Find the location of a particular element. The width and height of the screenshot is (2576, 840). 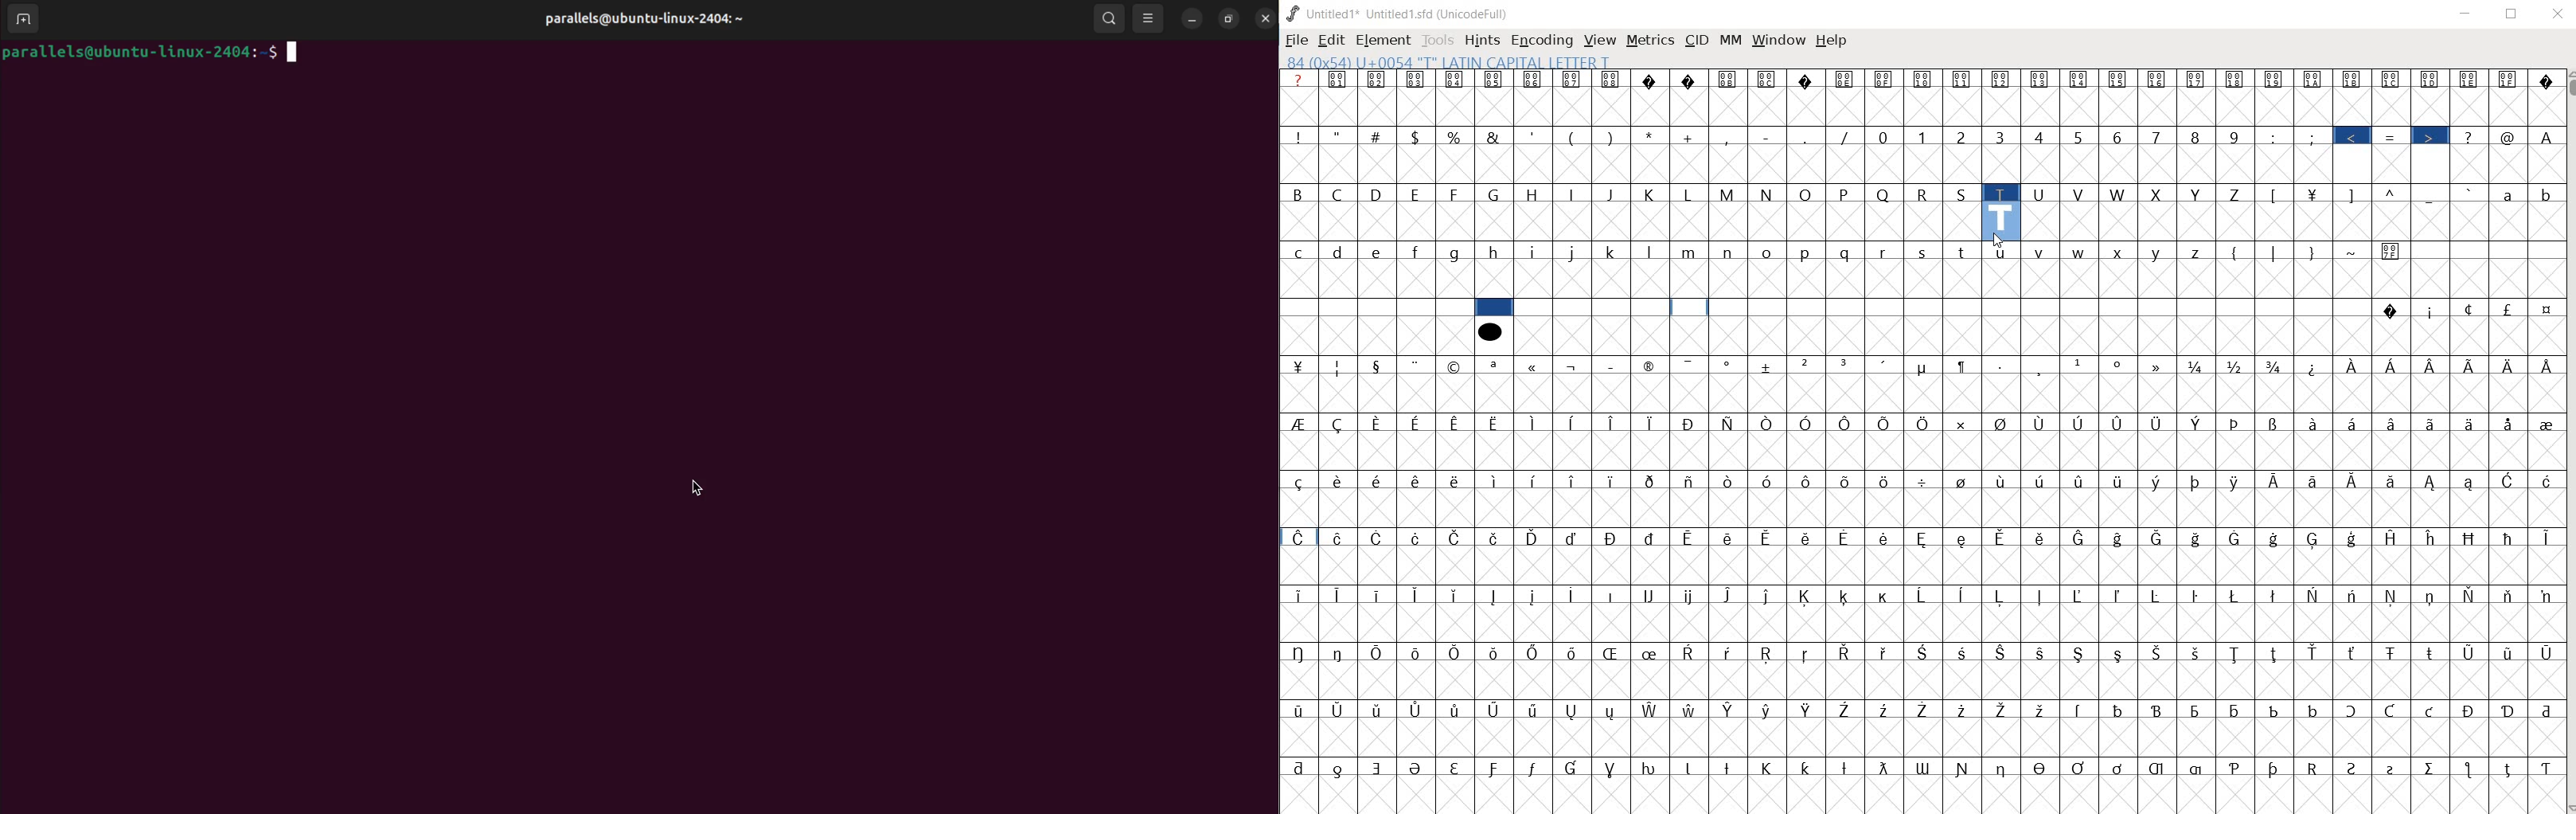

3 is located at coordinates (2003, 138).